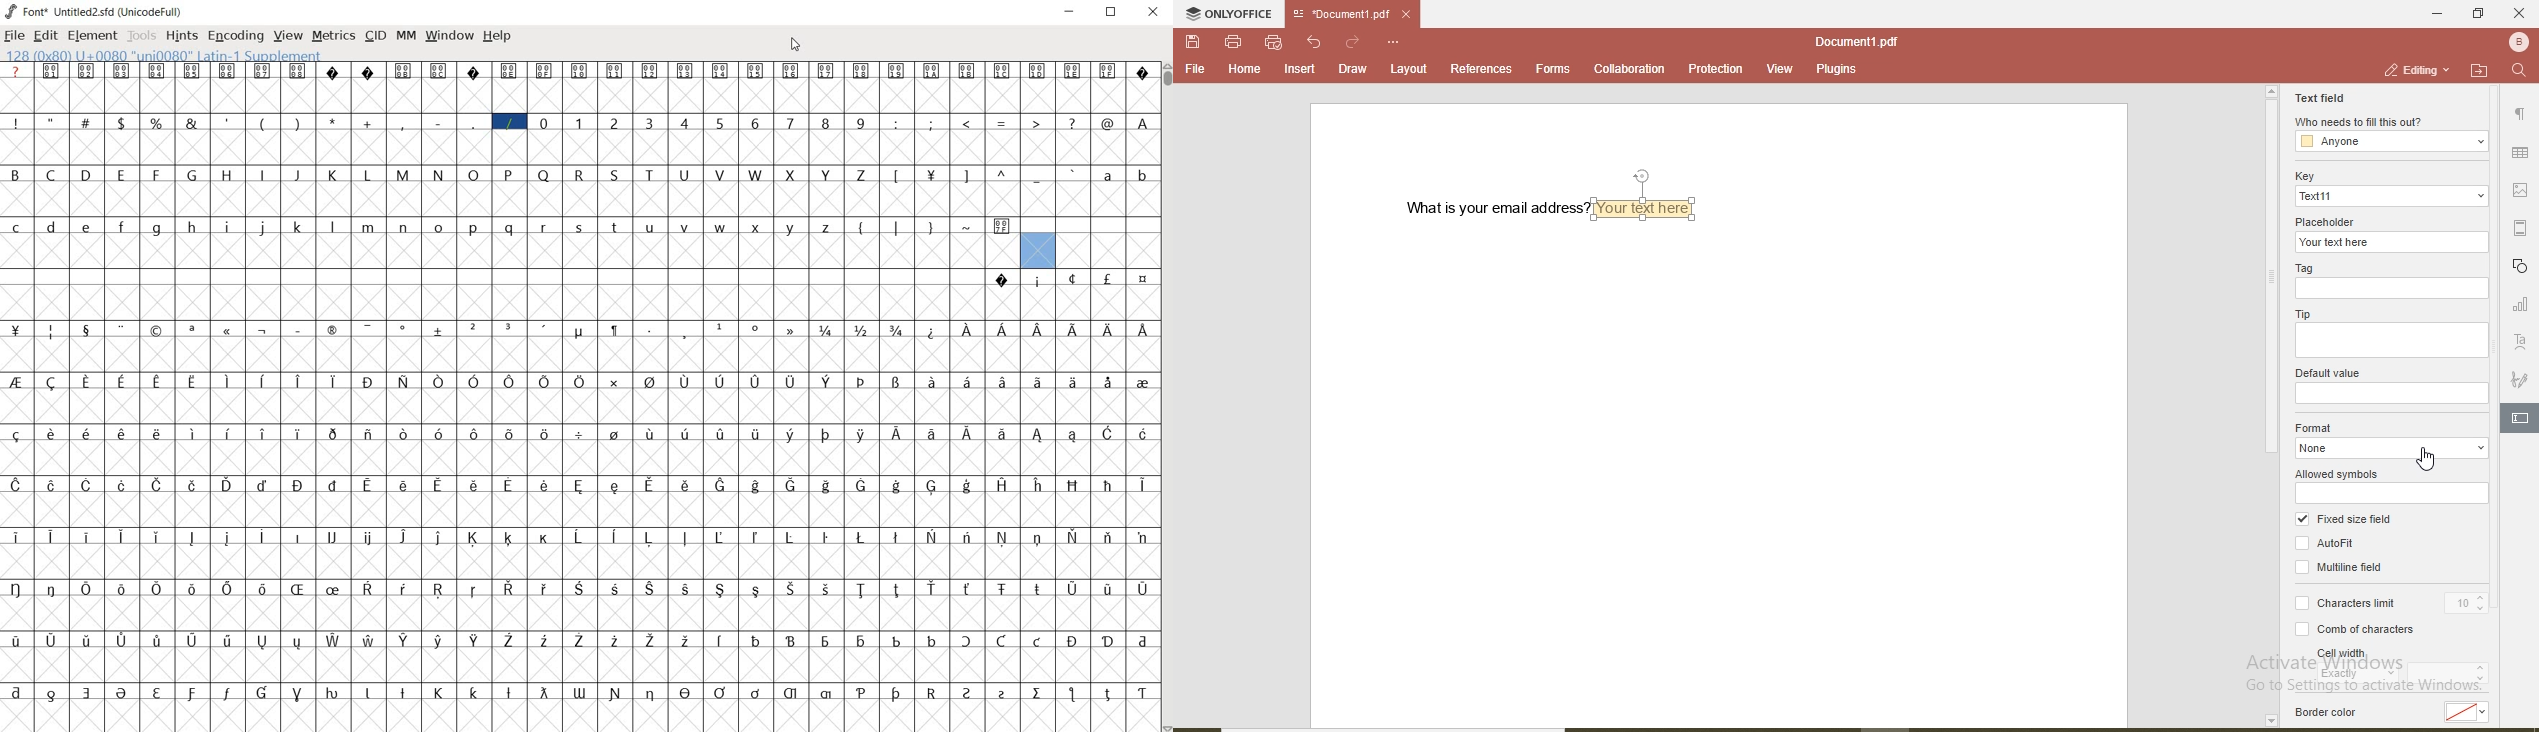 The width and height of the screenshot is (2548, 756). Describe the element at coordinates (579, 176) in the screenshot. I see `glyph` at that location.